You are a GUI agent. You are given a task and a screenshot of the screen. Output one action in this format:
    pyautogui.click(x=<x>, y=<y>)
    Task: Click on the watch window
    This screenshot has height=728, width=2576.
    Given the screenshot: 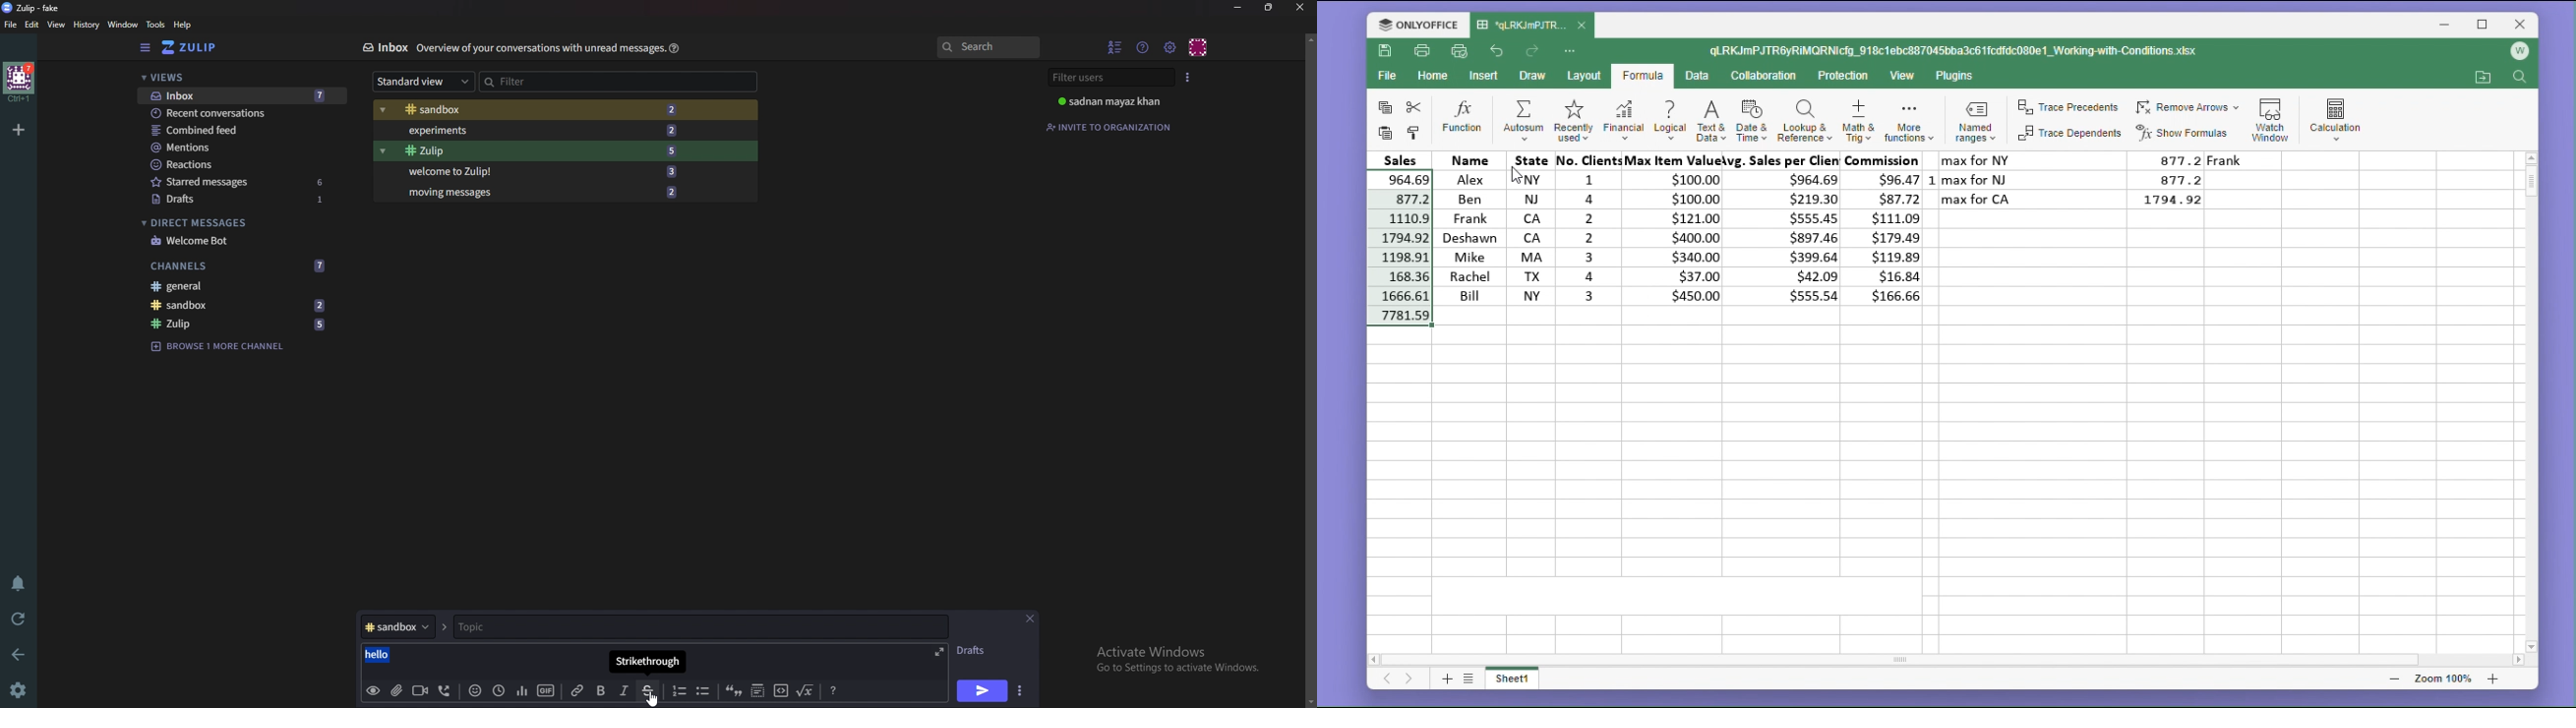 What is the action you would take?
    pyautogui.click(x=2273, y=116)
    